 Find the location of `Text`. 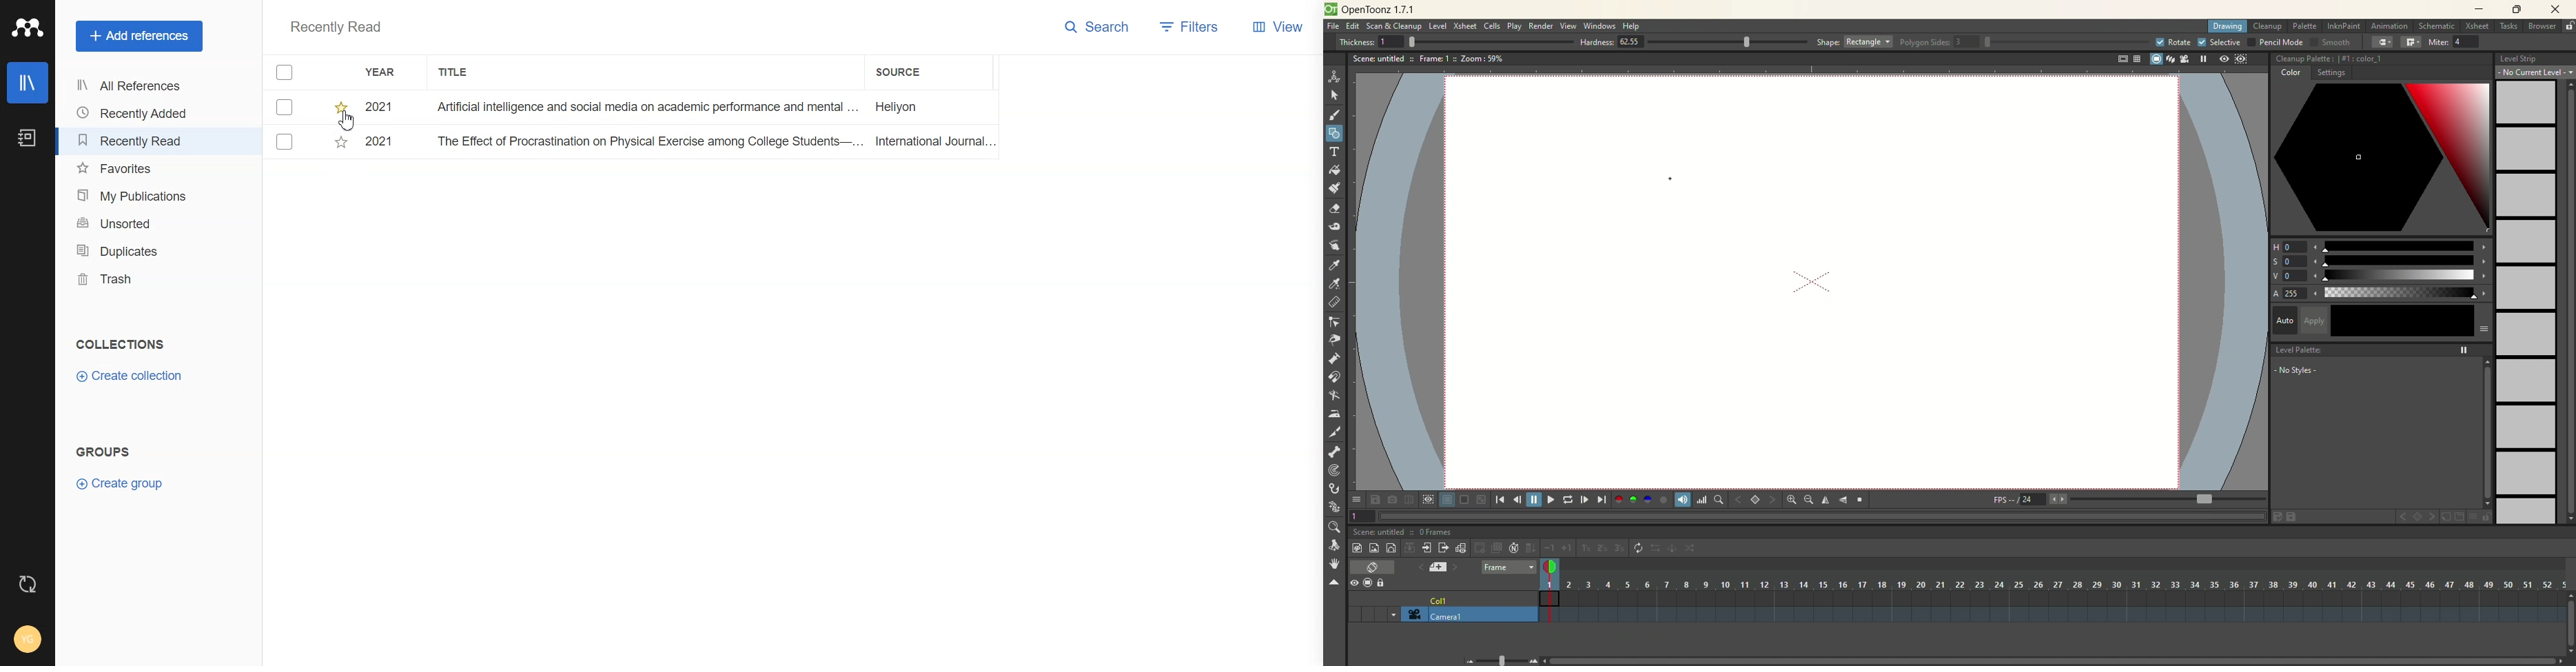

Text is located at coordinates (337, 26).